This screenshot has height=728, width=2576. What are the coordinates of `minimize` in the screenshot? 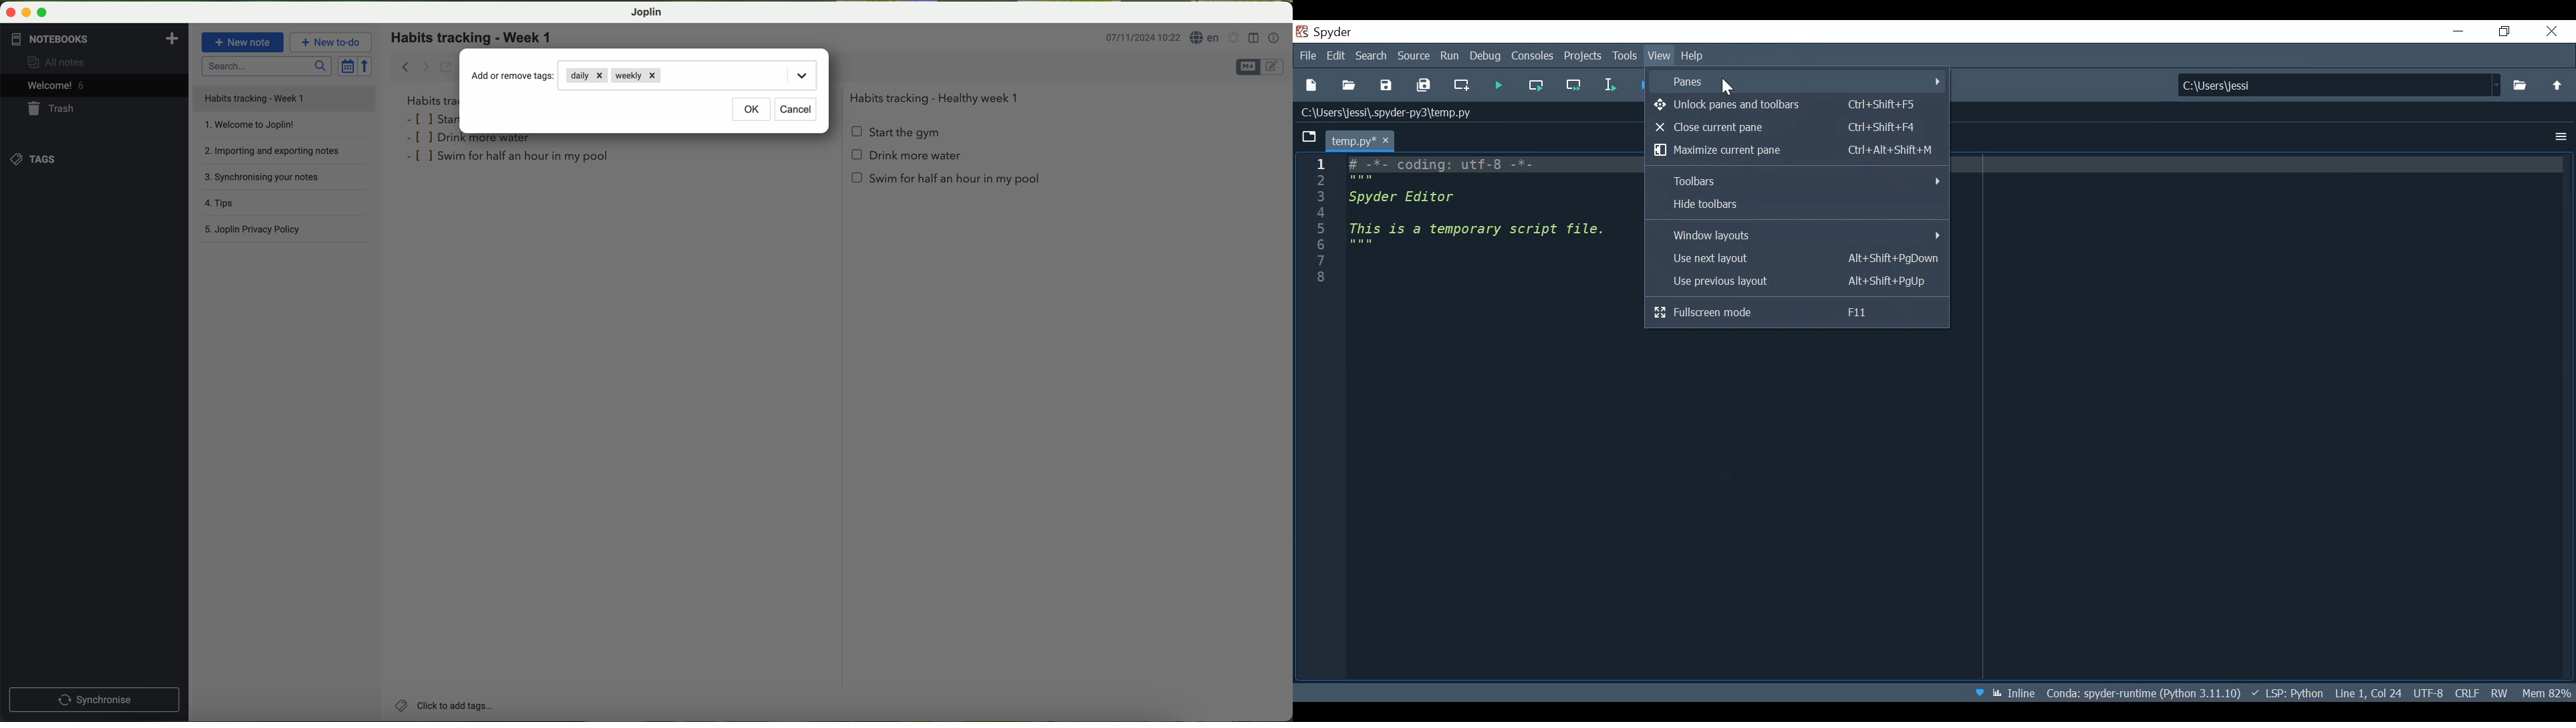 It's located at (24, 11).